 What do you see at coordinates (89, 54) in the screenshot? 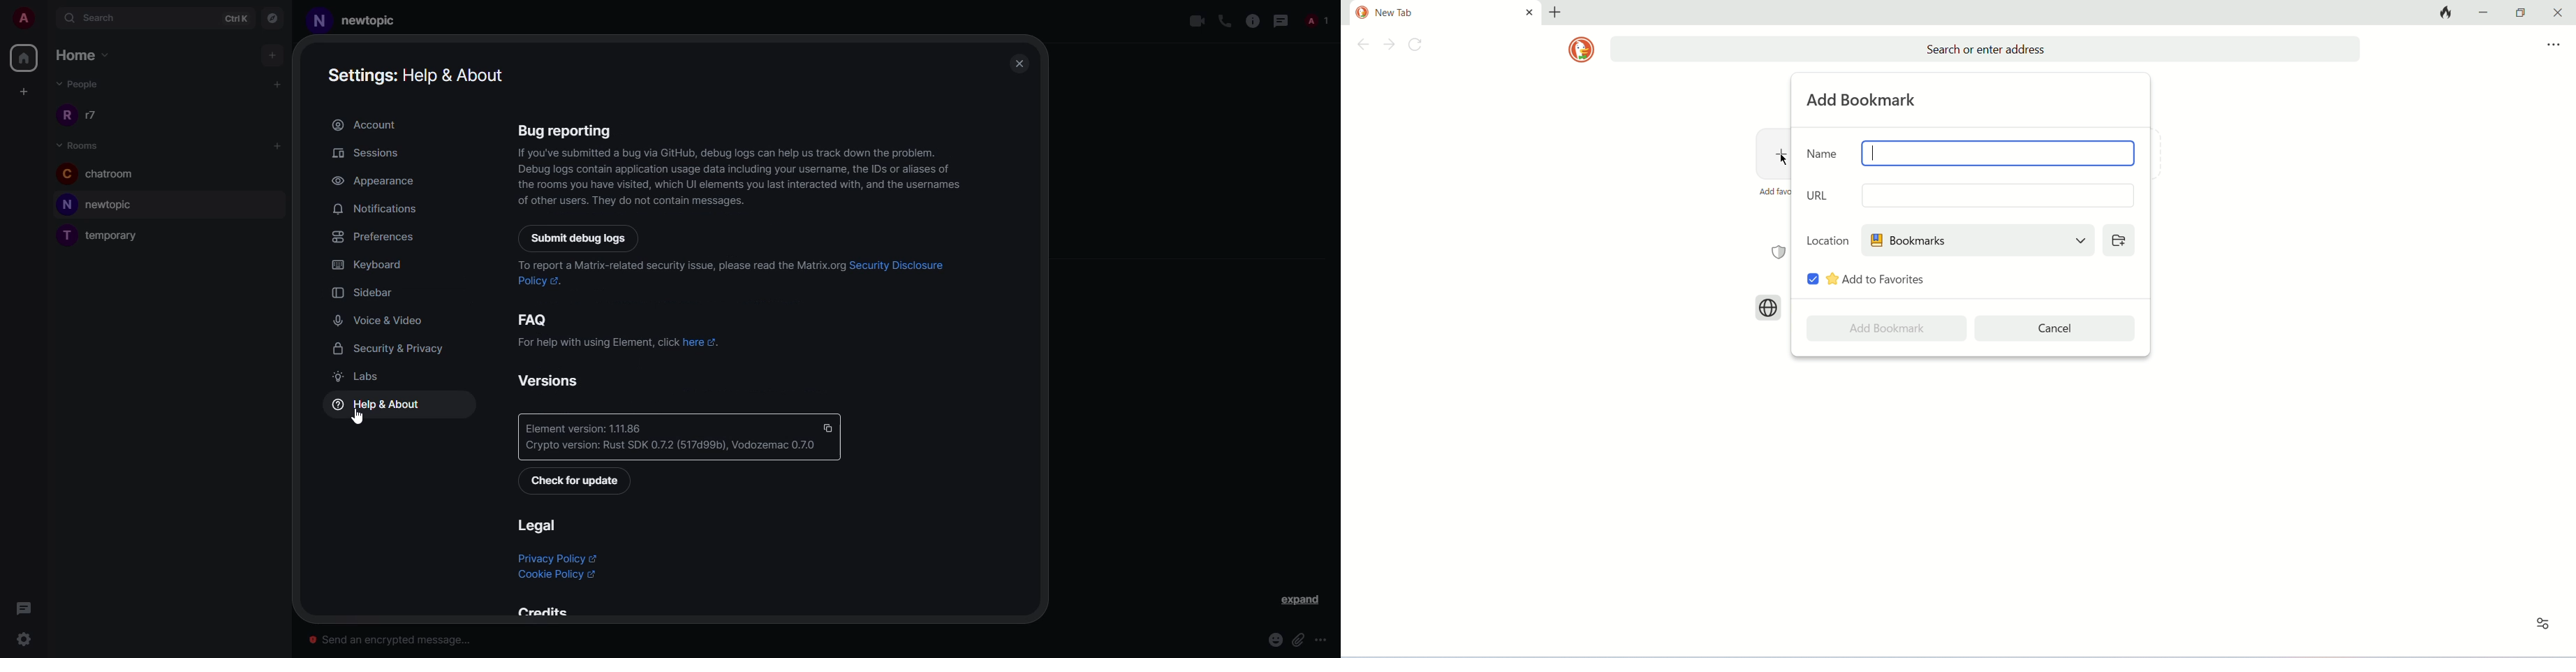
I see `home` at bounding box center [89, 54].